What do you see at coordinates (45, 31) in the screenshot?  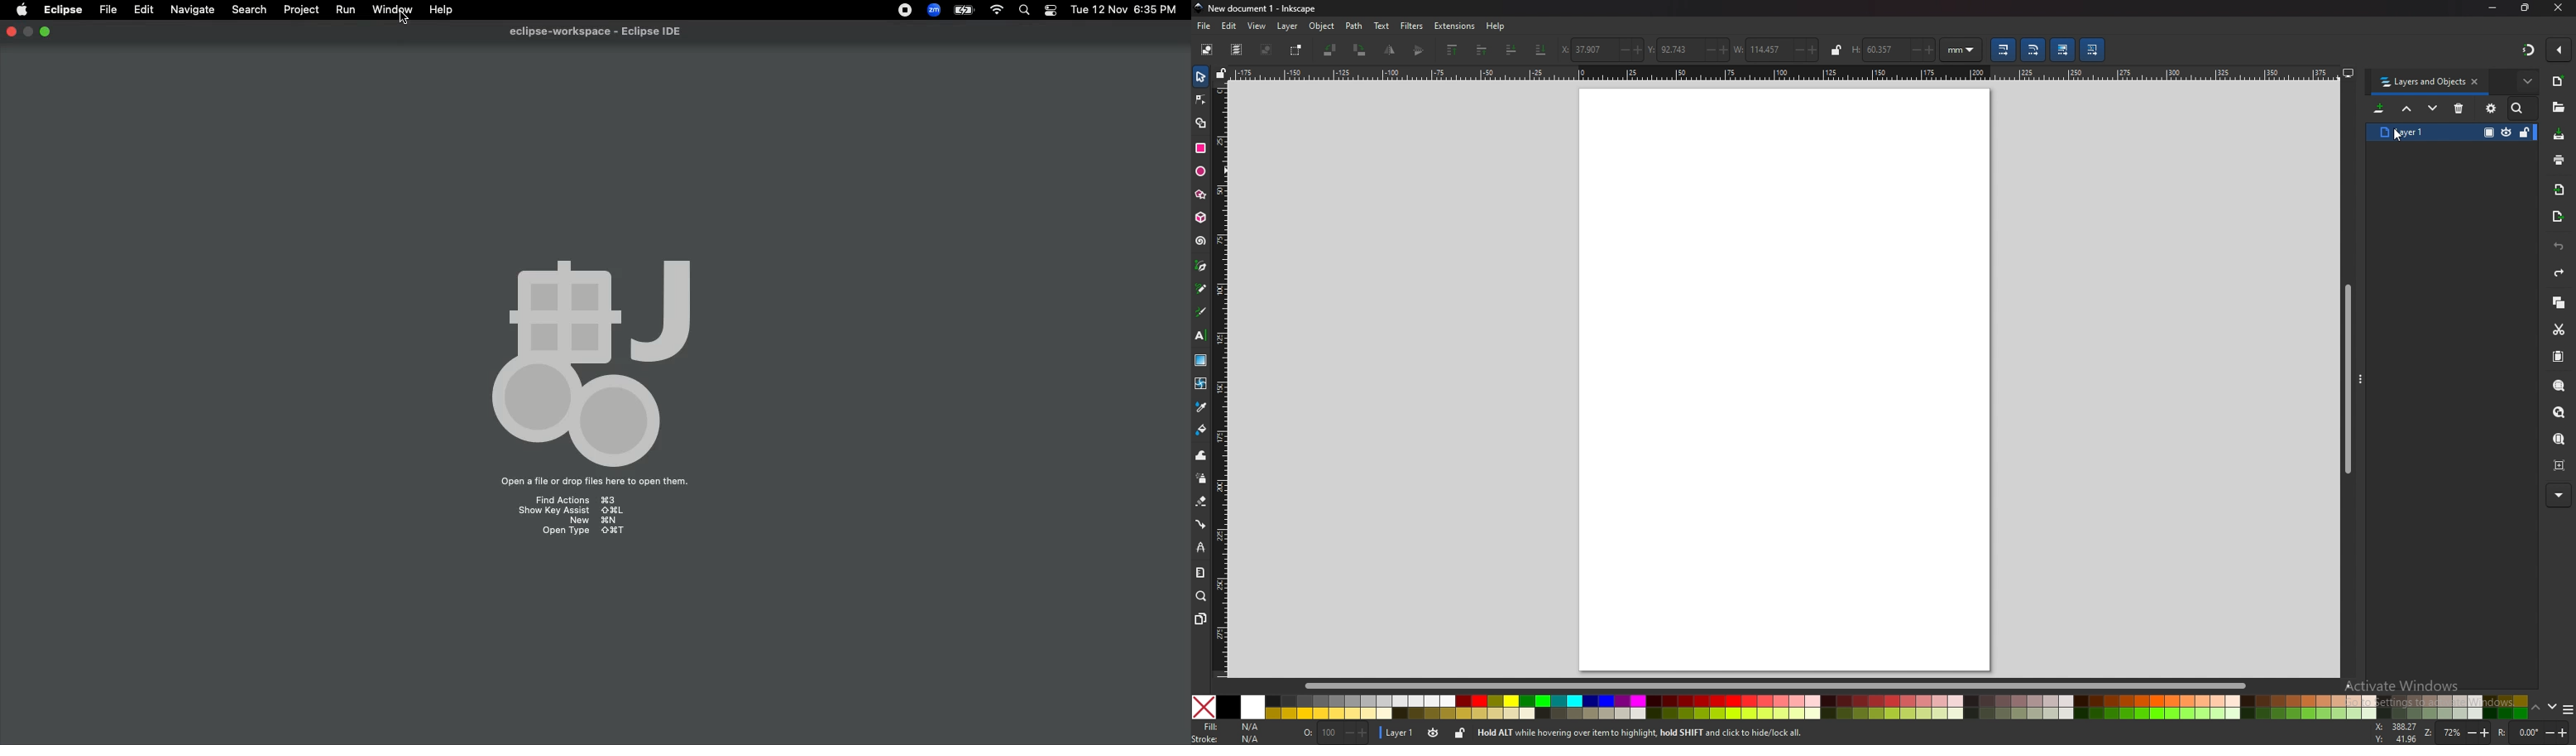 I see `Minimize` at bounding box center [45, 31].